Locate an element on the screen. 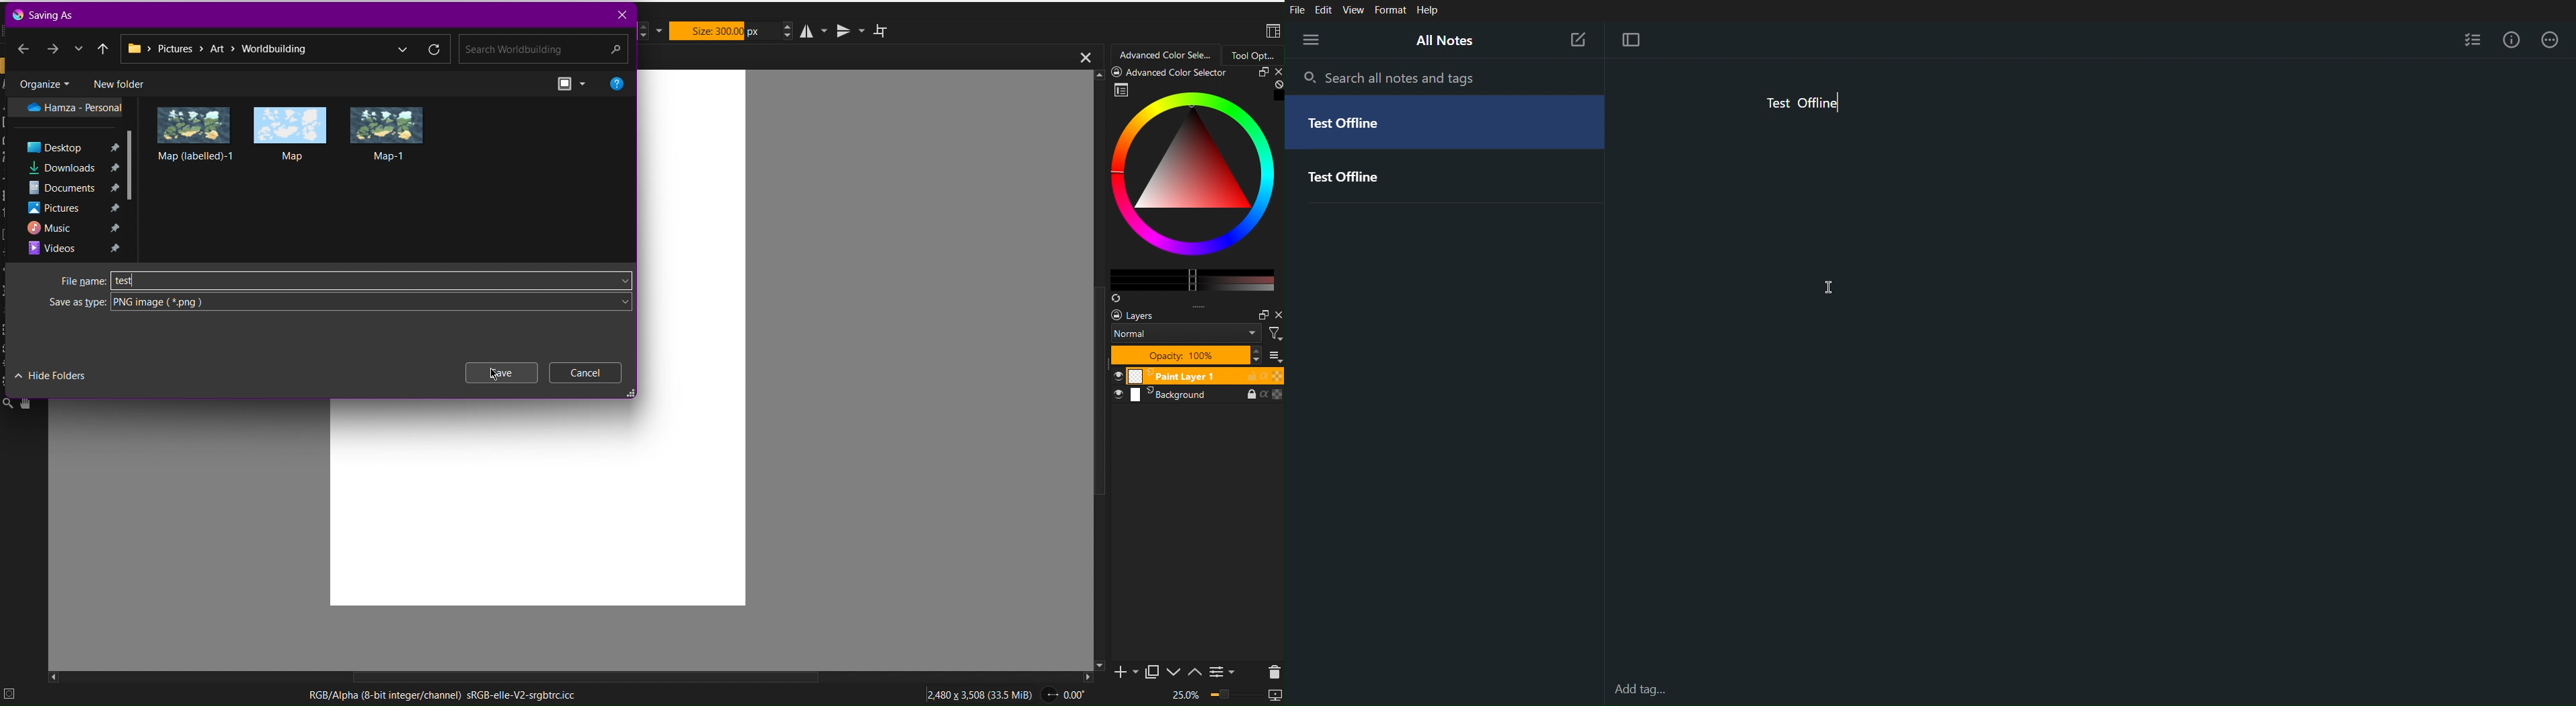 The image size is (2576, 728). Back is located at coordinates (23, 47).